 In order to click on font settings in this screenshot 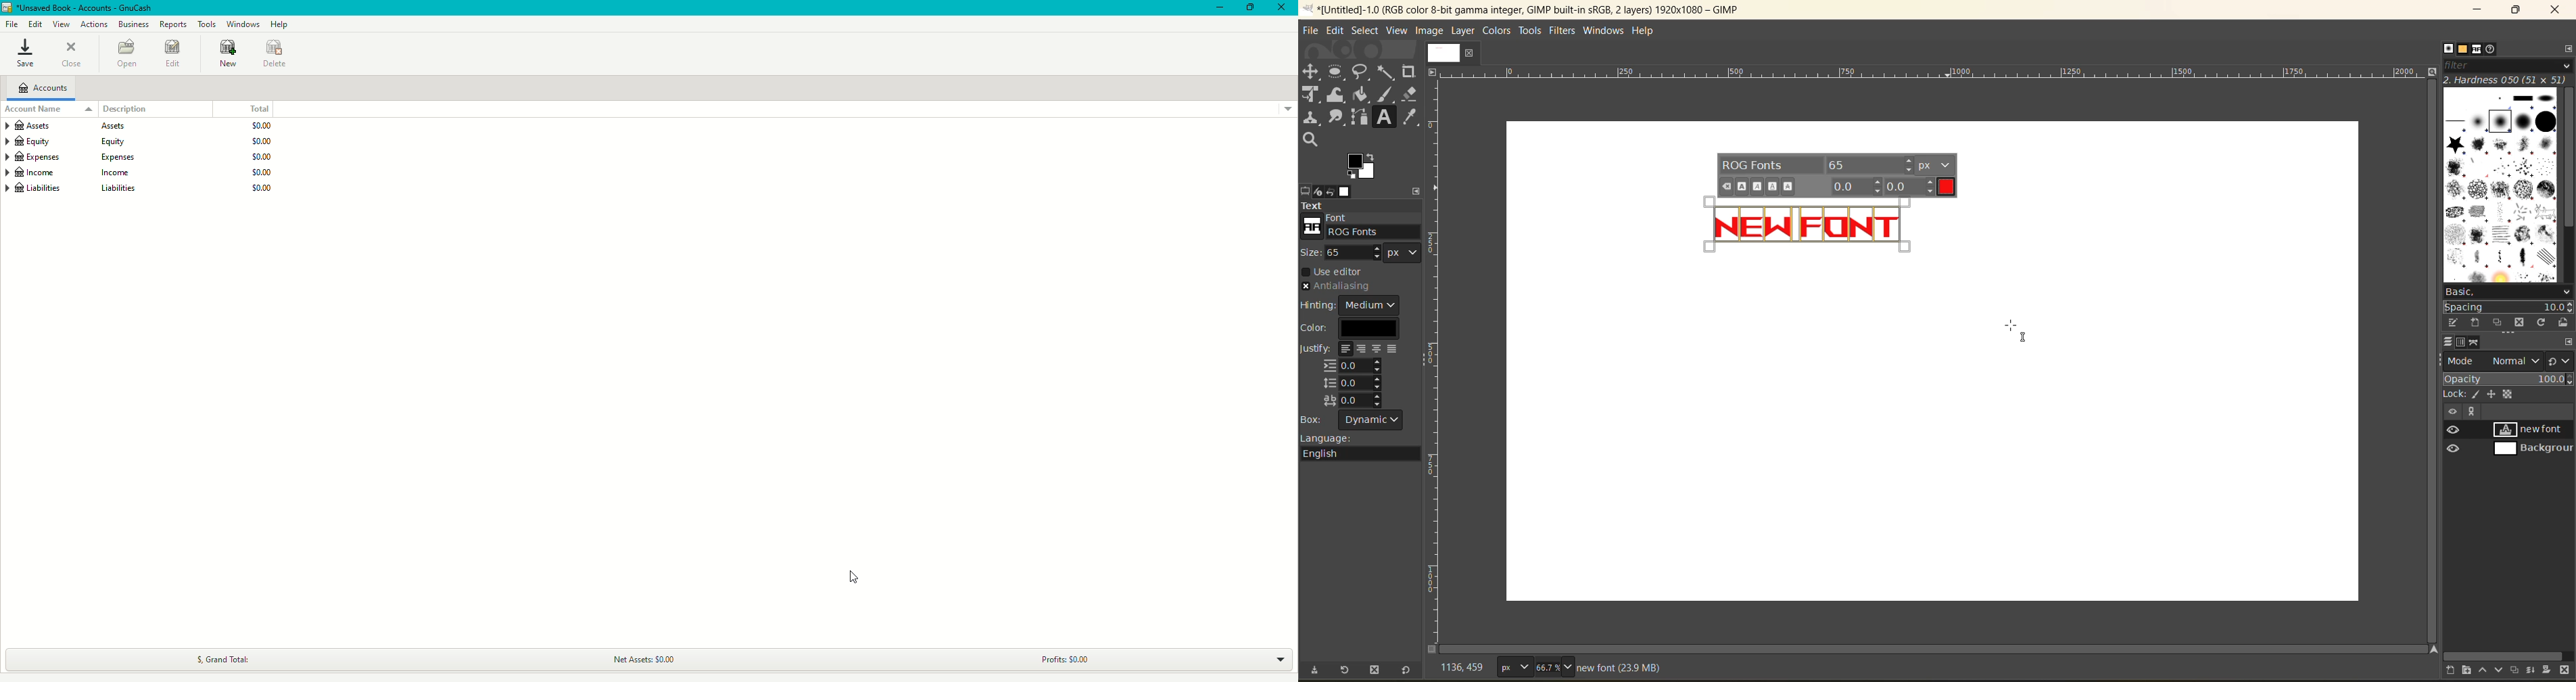, I will do `click(1836, 164)`.